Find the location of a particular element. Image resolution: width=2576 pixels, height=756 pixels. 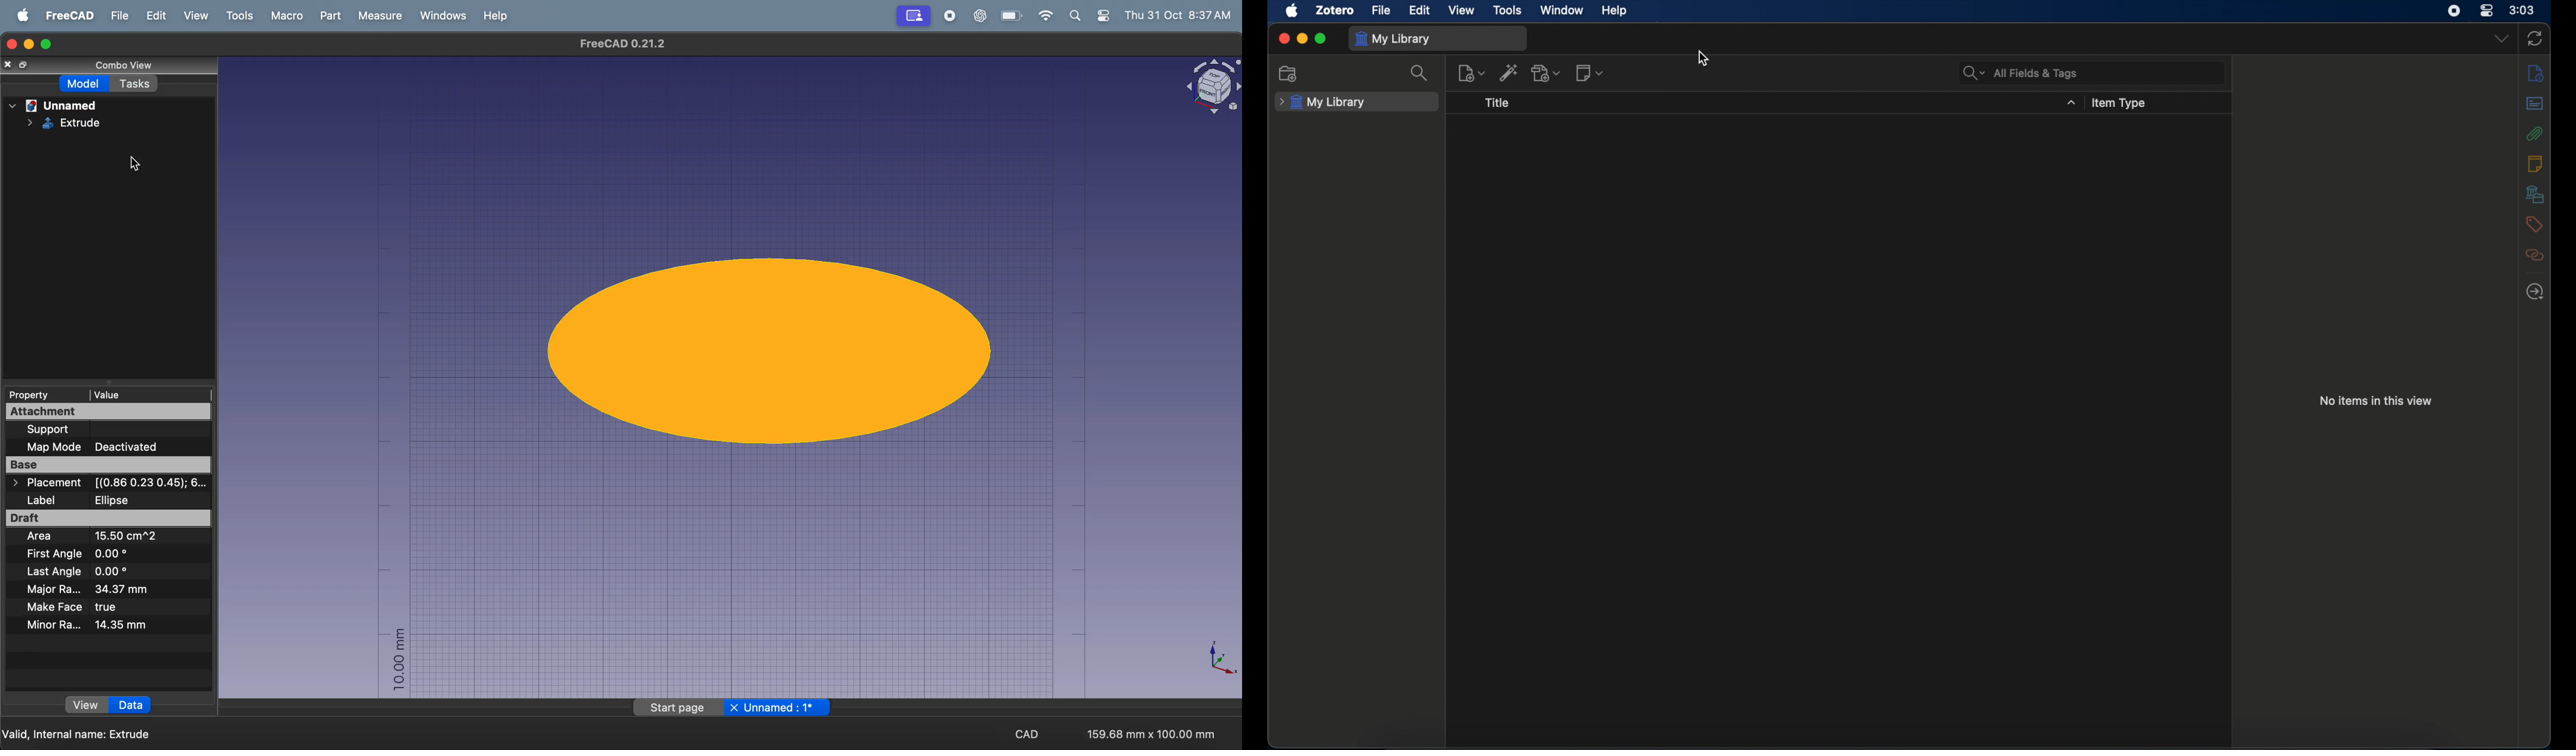

tags is located at coordinates (2533, 224).